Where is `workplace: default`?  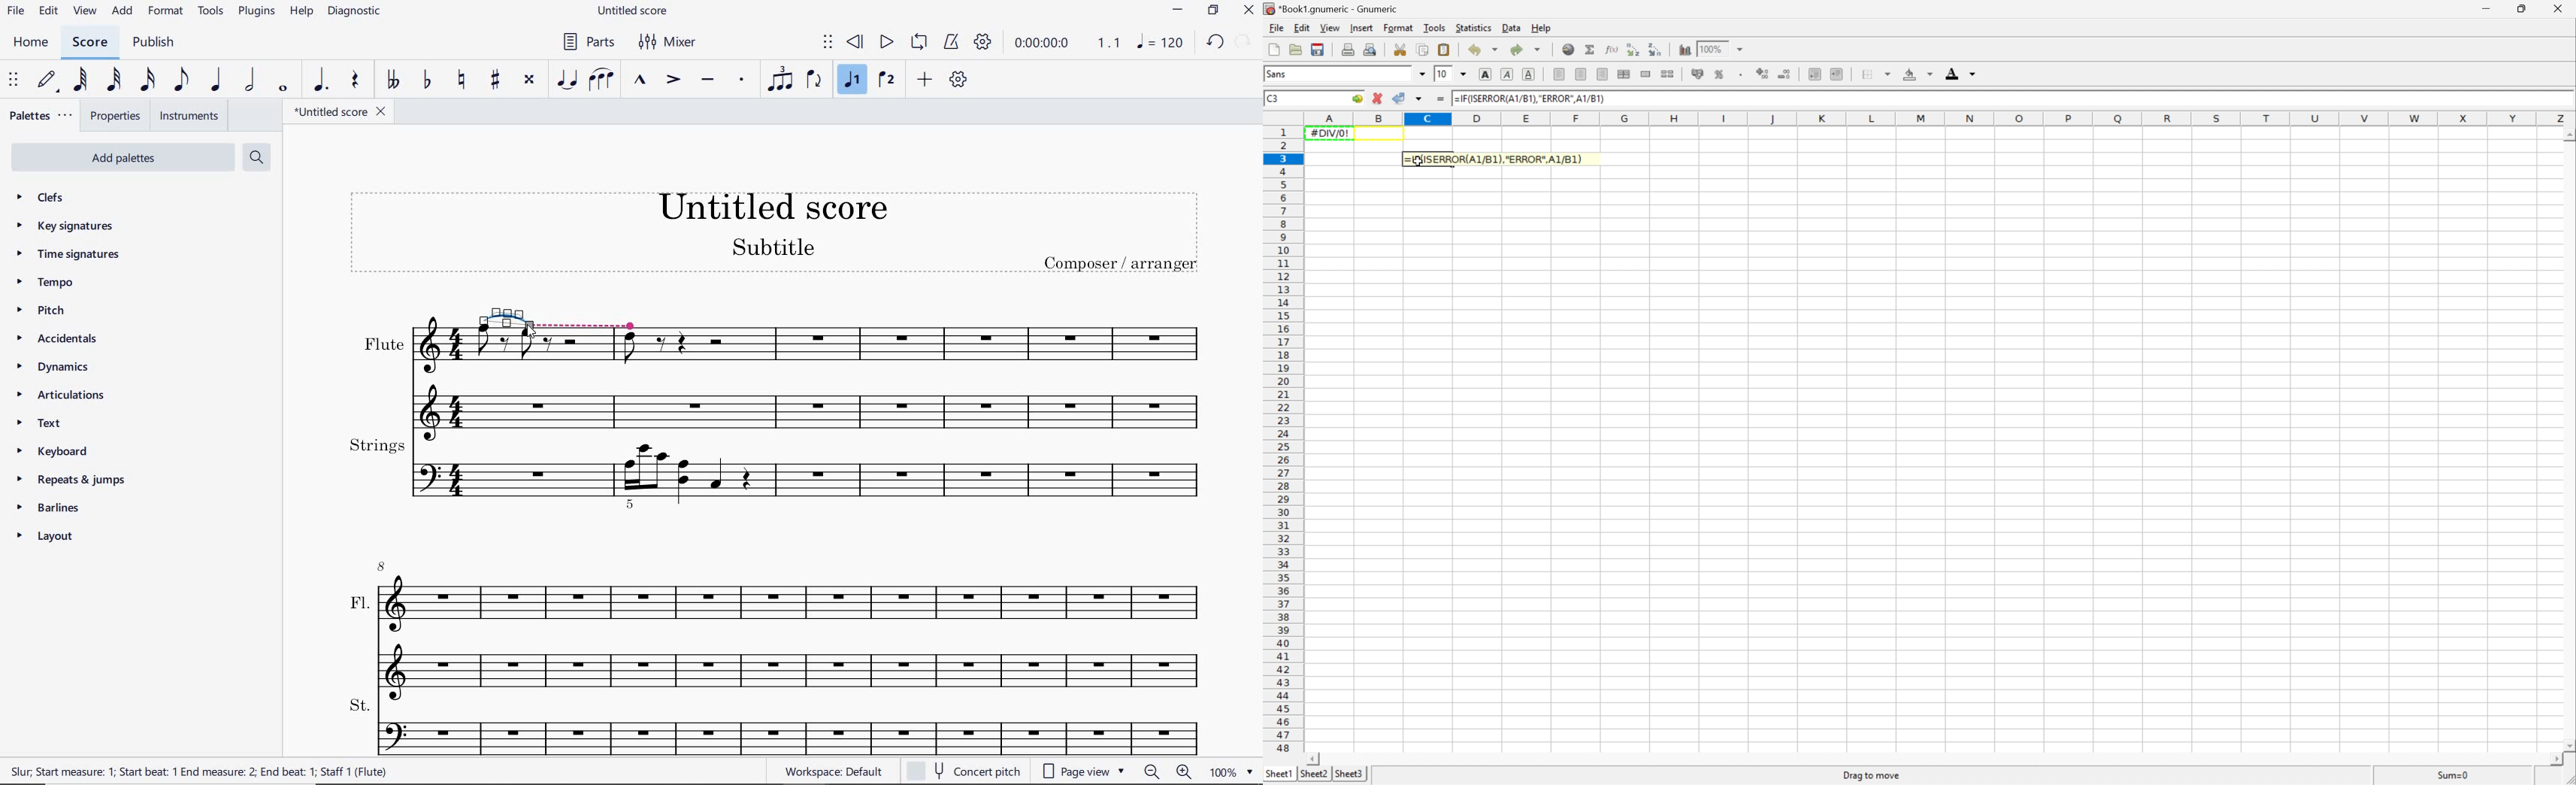
workplace: default is located at coordinates (837, 773).